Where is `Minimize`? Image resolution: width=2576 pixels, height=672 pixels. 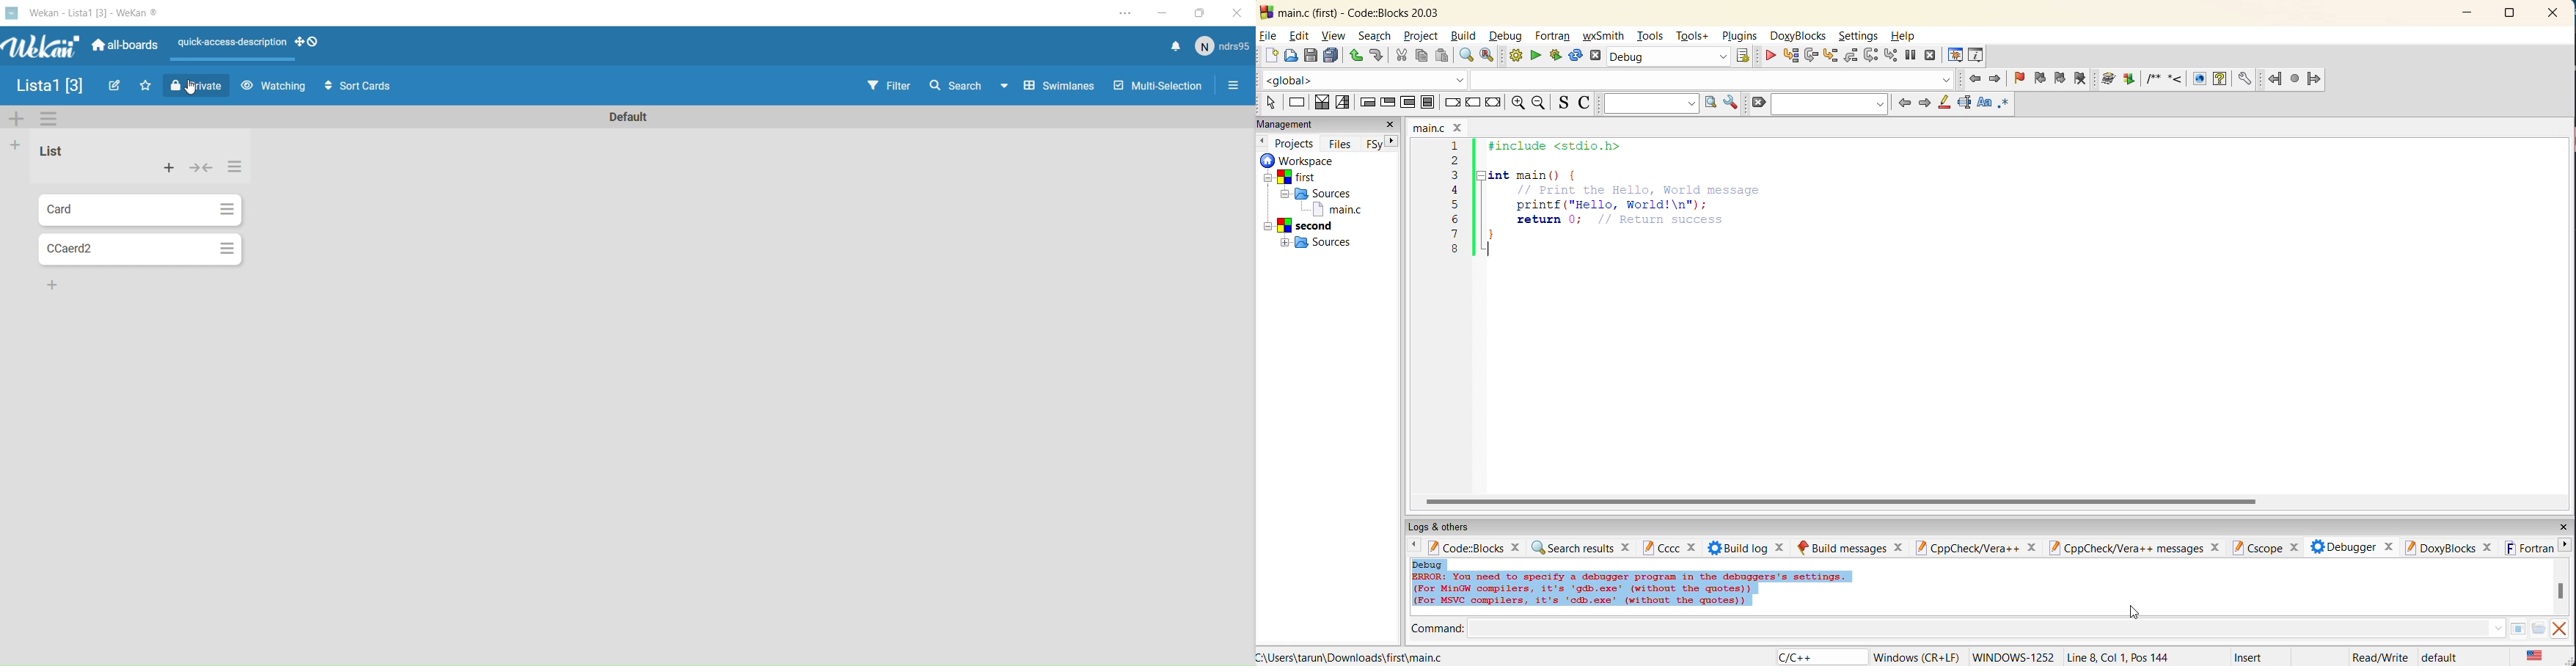 Minimize is located at coordinates (1163, 10).